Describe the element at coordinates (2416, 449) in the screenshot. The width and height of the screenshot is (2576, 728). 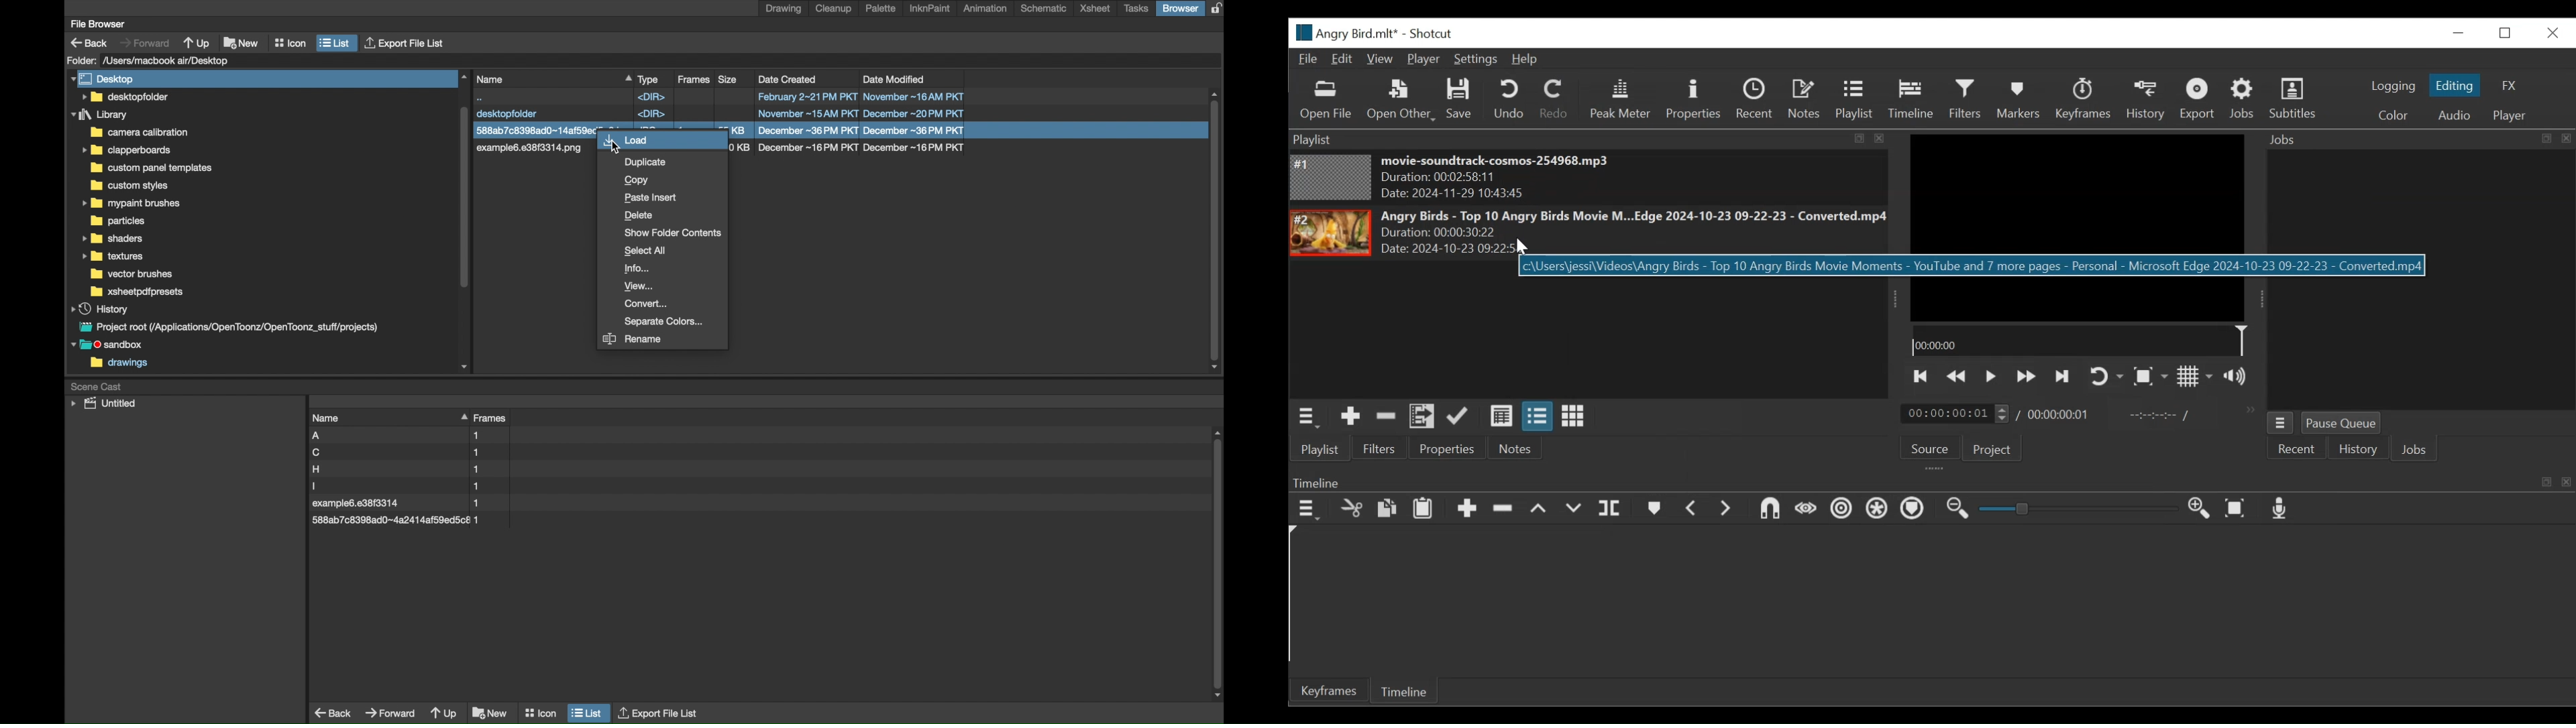
I see `Jobs` at that location.